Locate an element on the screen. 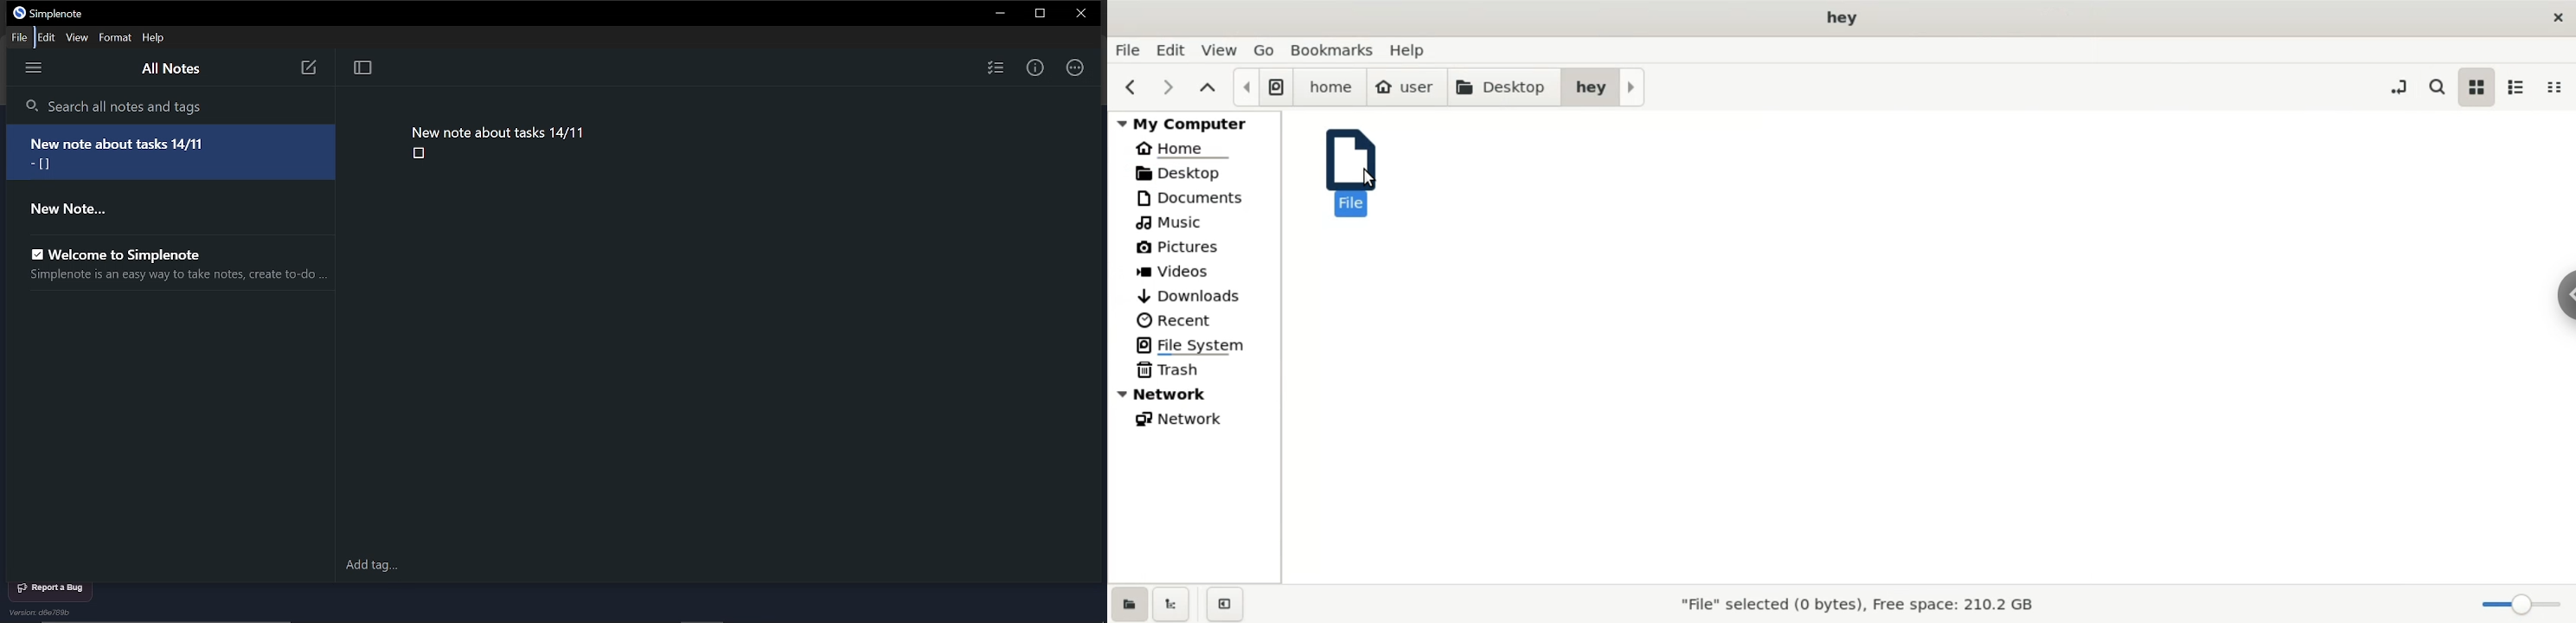 The height and width of the screenshot is (644, 2576). compact view is located at coordinates (2559, 86).